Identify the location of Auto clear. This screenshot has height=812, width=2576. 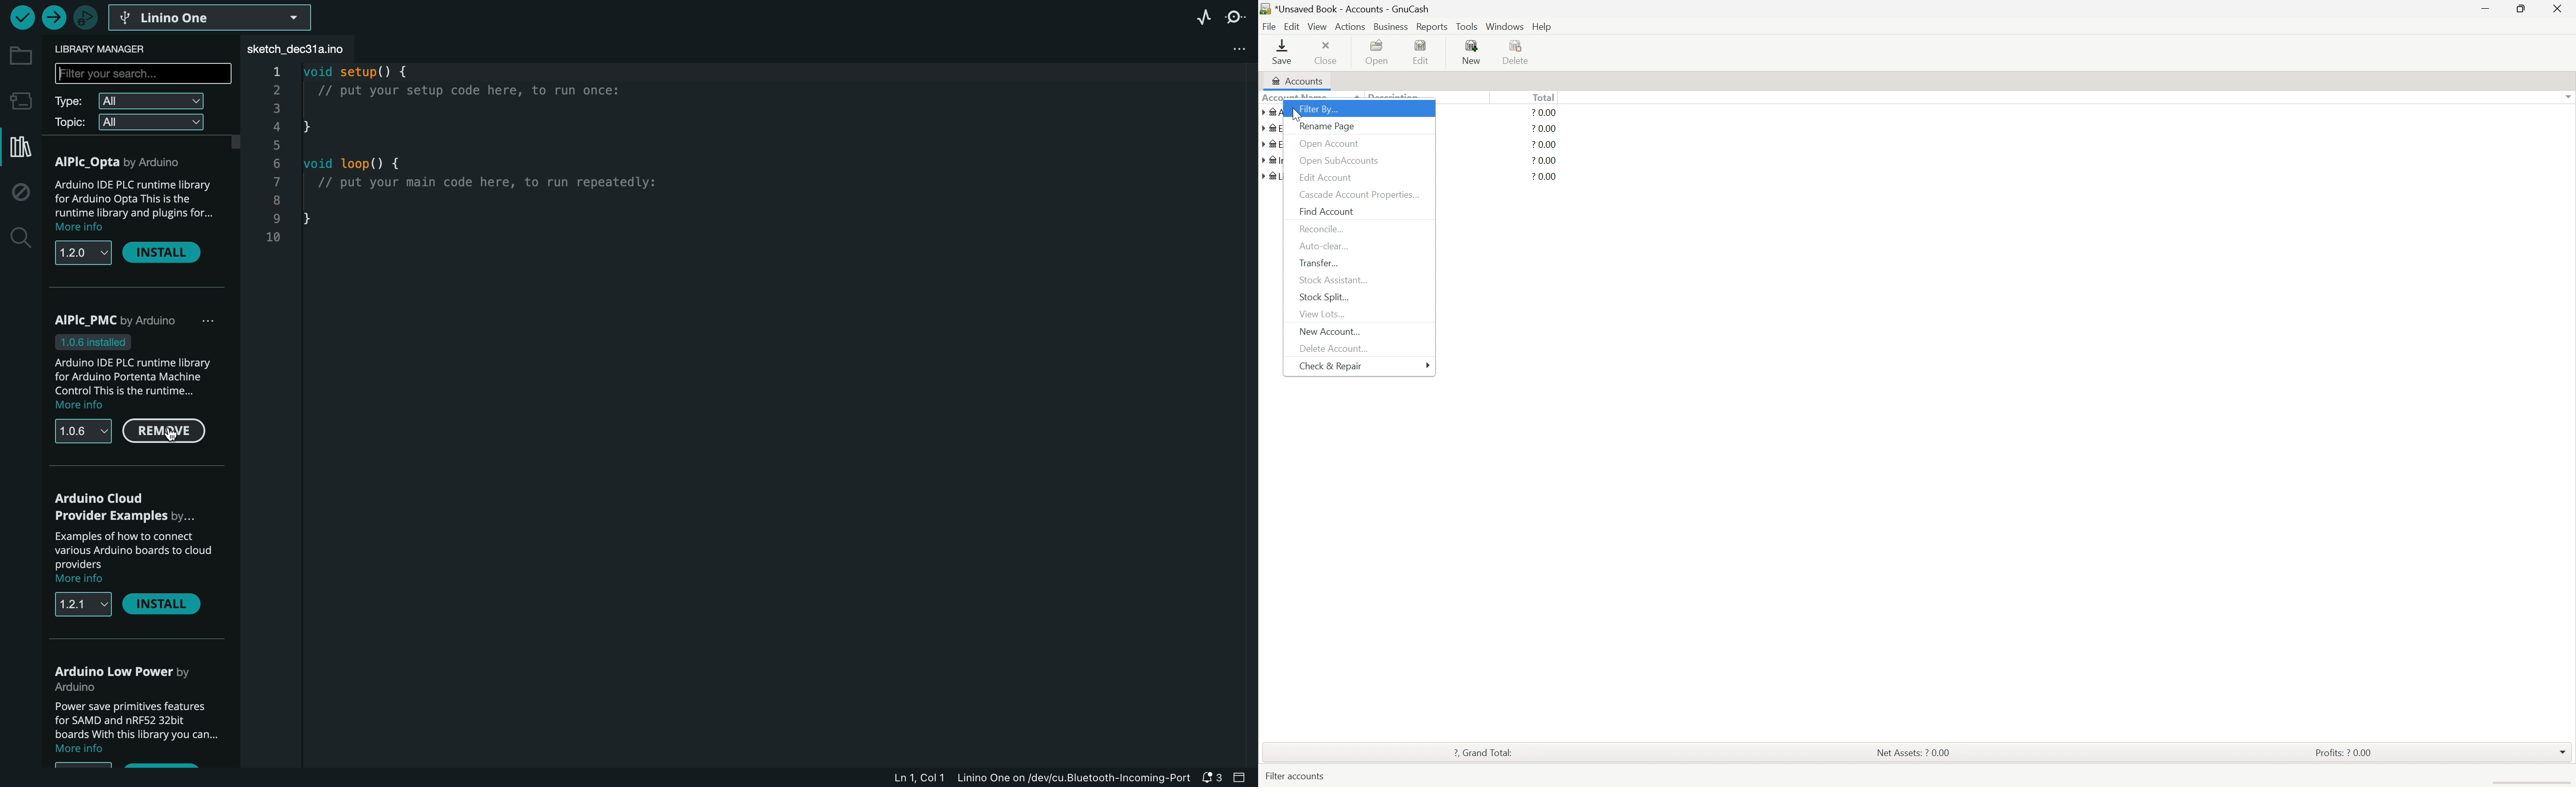
(1324, 246).